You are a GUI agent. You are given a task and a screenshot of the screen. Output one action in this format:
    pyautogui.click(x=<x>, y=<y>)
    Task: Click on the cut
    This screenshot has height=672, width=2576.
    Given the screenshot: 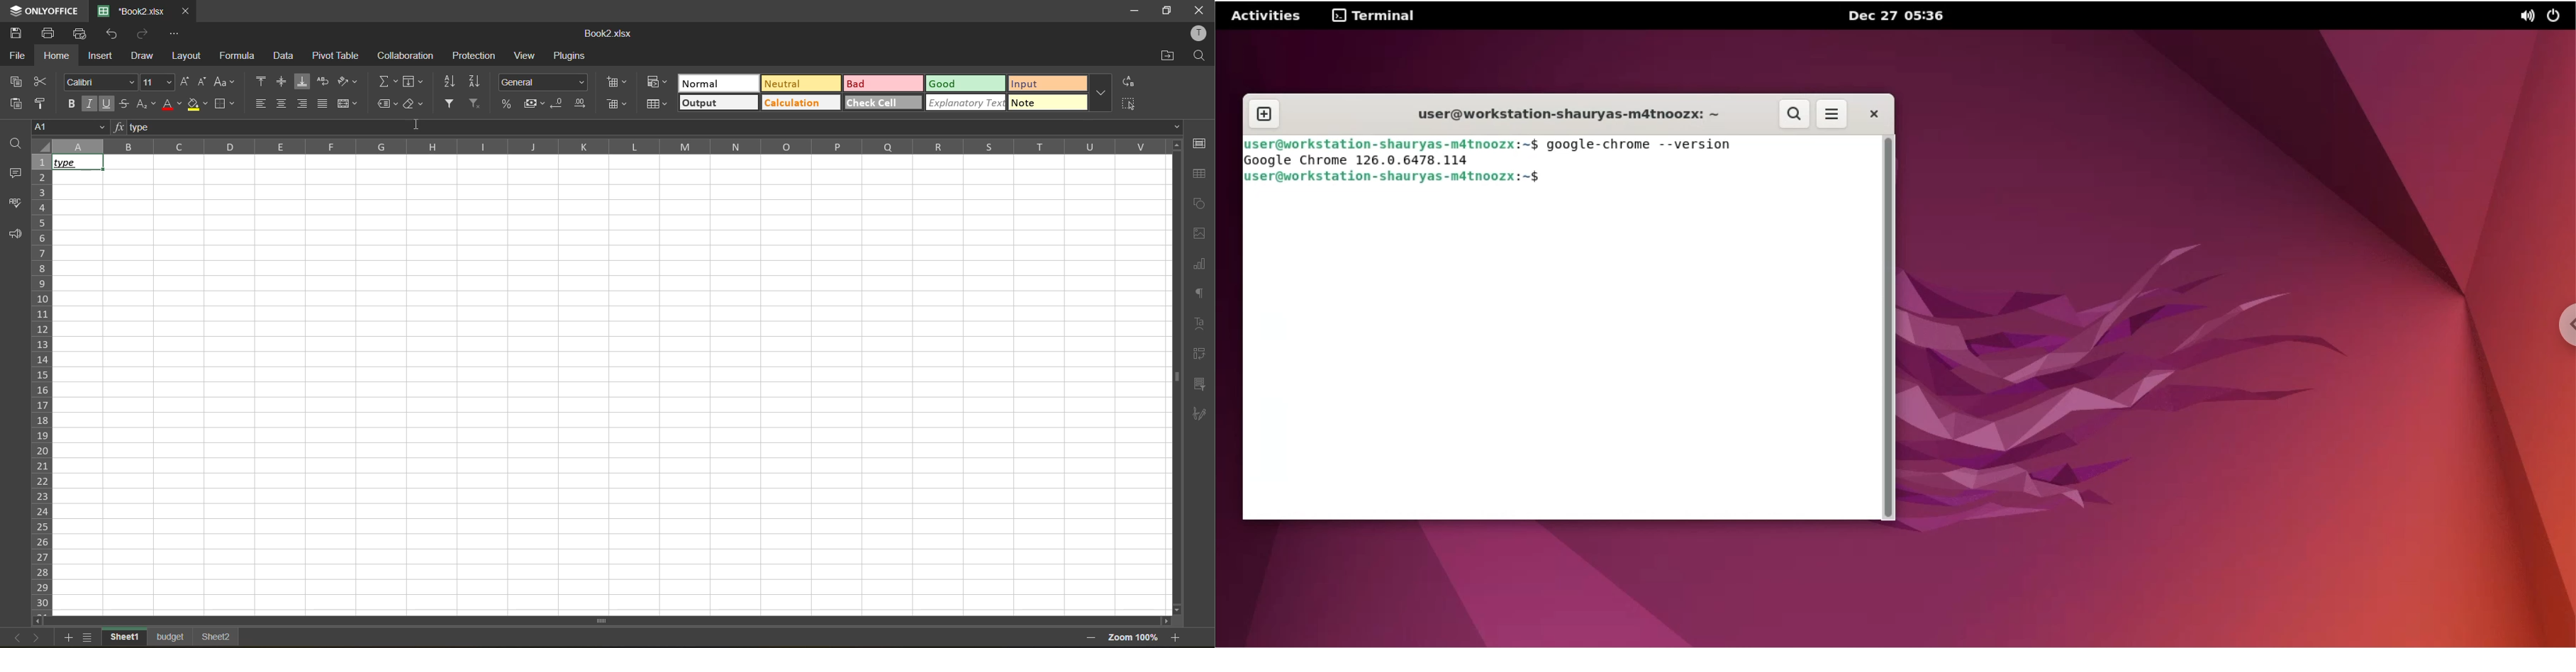 What is the action you would take?
    pyautogui.click(x=42, y=82)
    